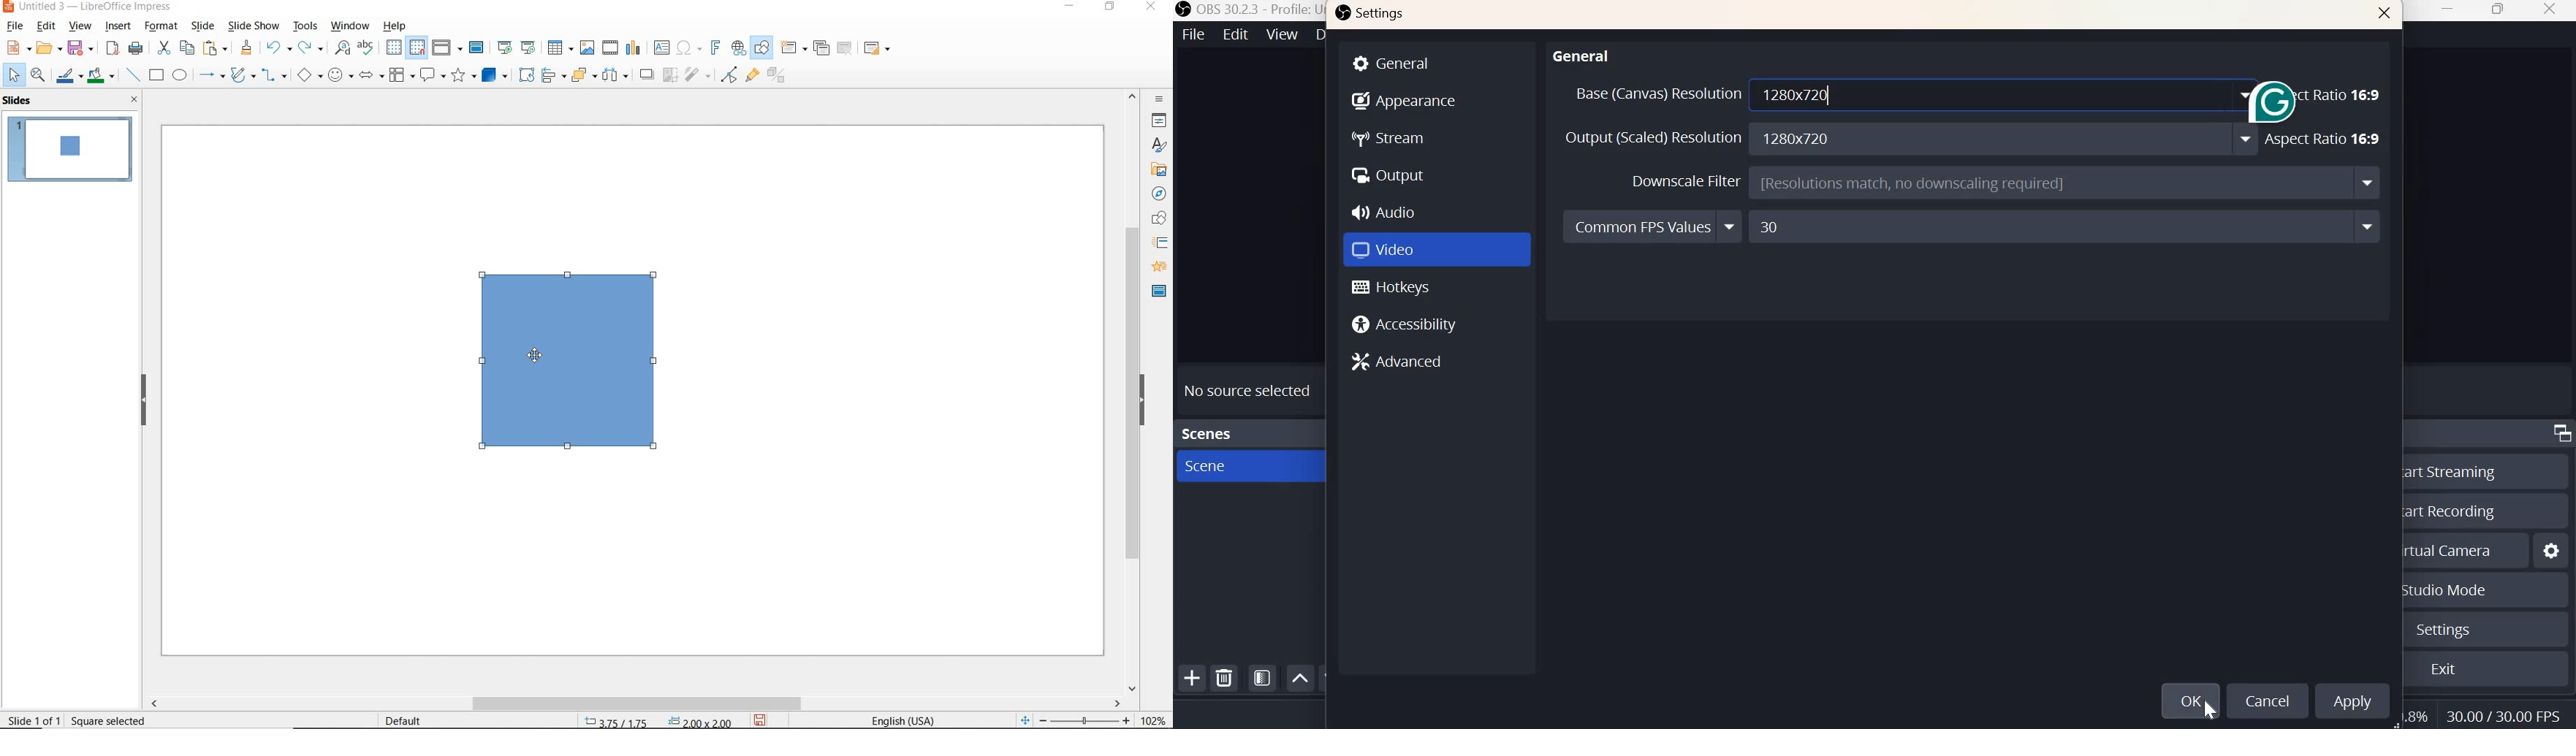 This screenshot has width=2576, height=756. I want to click on crop image, so click(671, 76).